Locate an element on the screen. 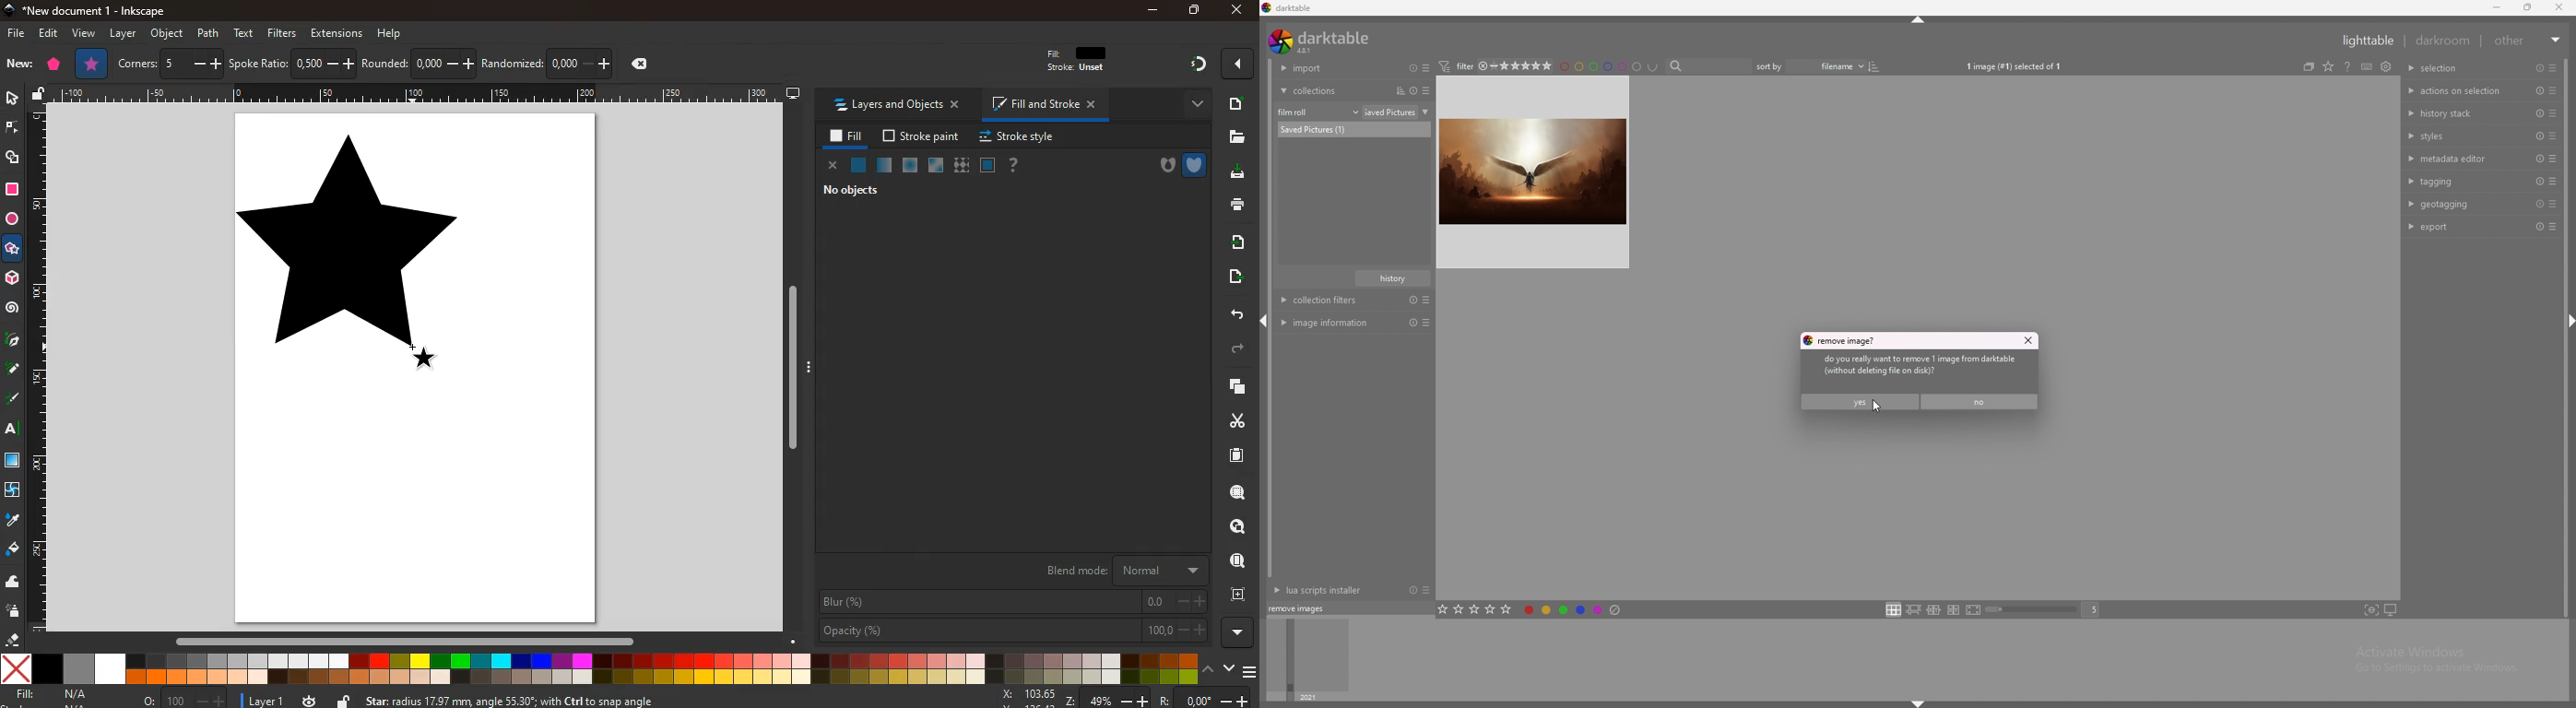  extensions is located at coordinates (337, 32).